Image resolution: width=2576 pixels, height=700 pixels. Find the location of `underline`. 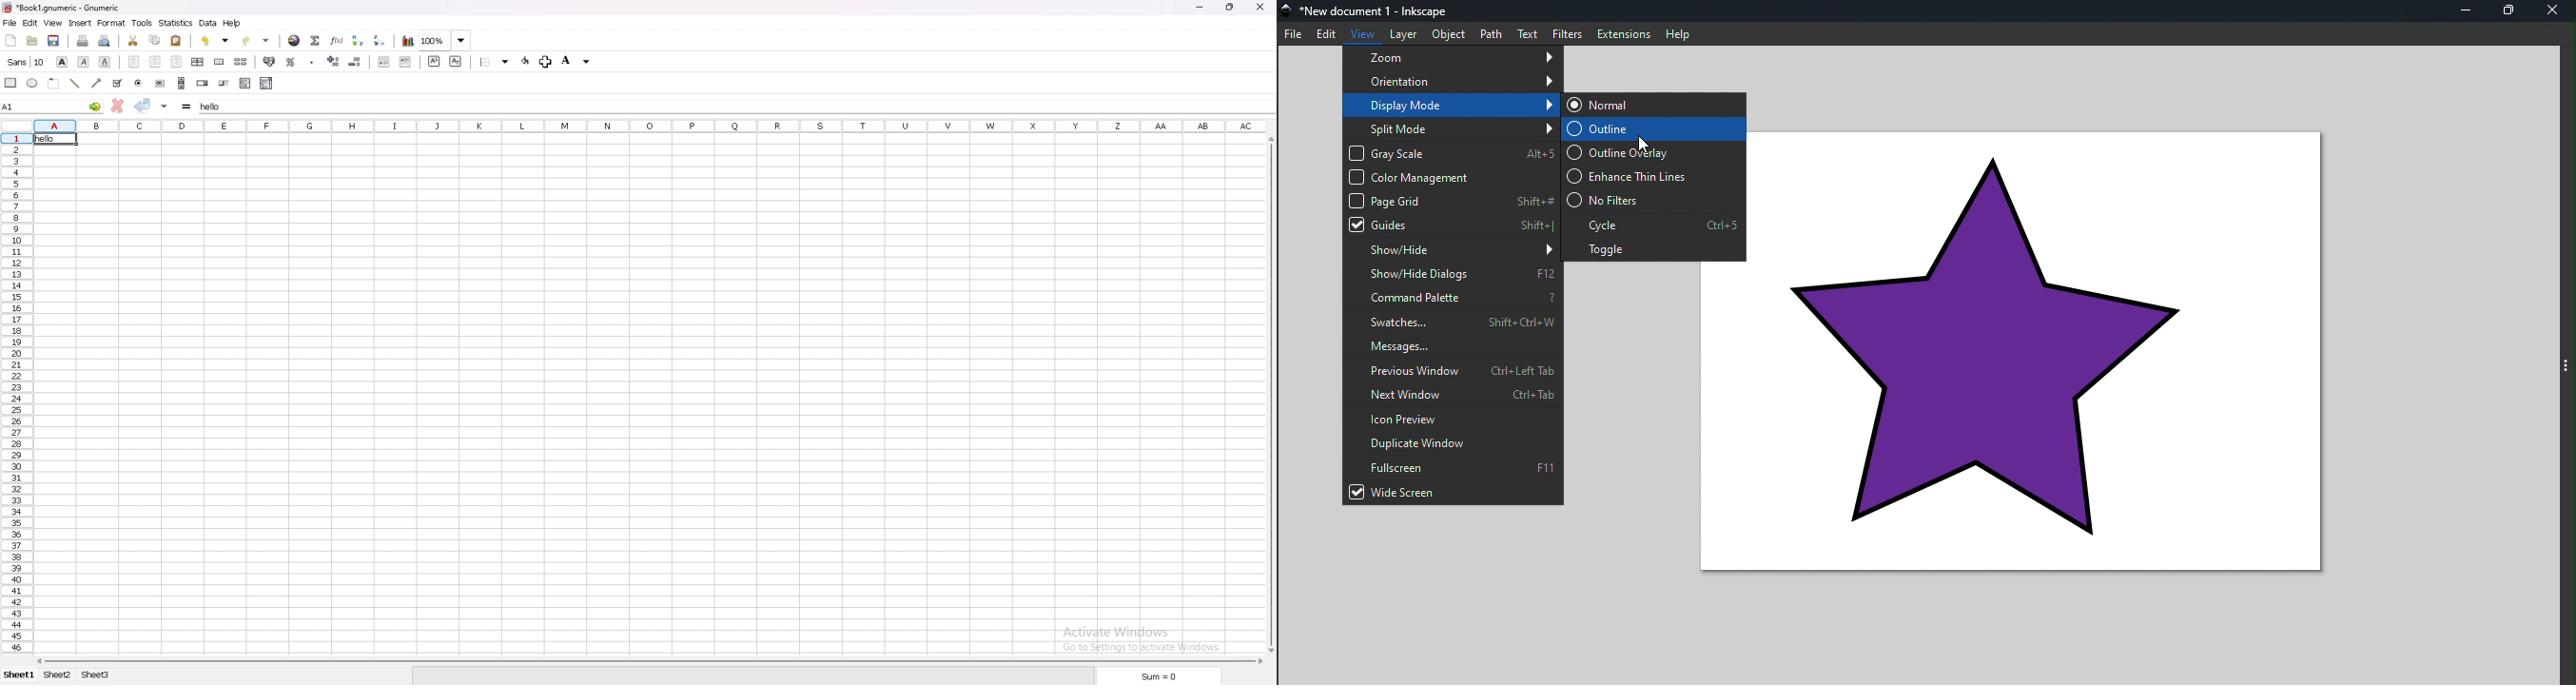

underline is located at coordinates (105, 62).